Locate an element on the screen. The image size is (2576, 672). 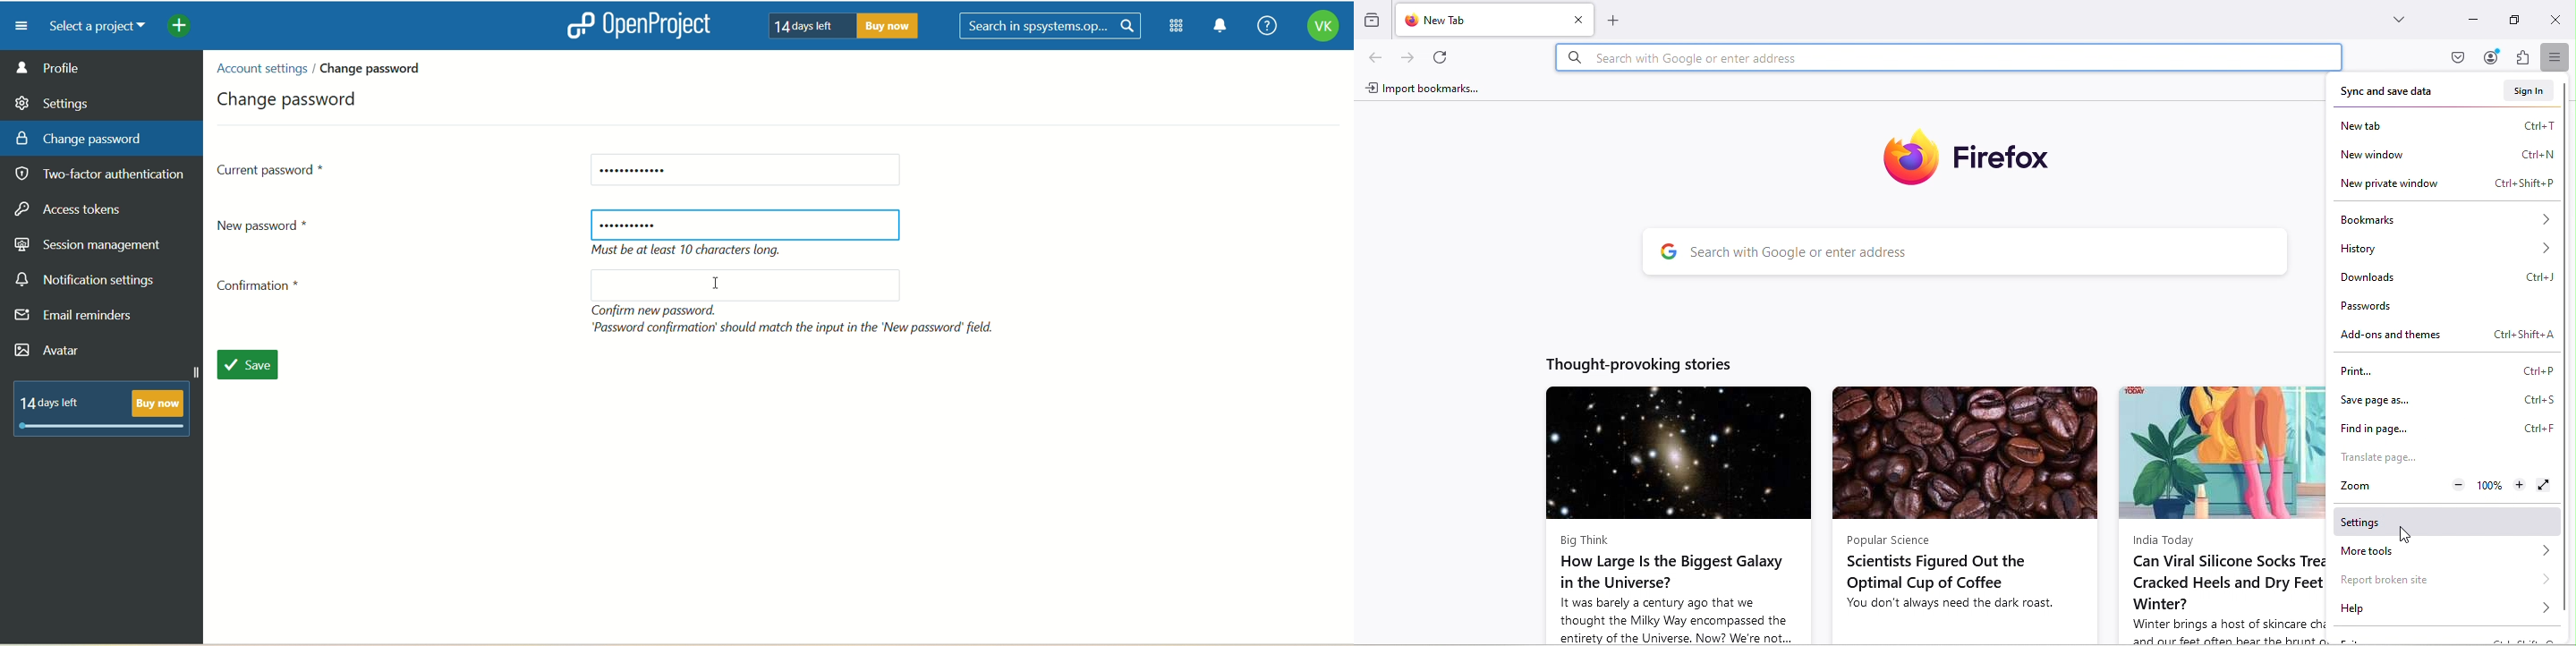
Bookmarks is located at coordinates (2444, 218).